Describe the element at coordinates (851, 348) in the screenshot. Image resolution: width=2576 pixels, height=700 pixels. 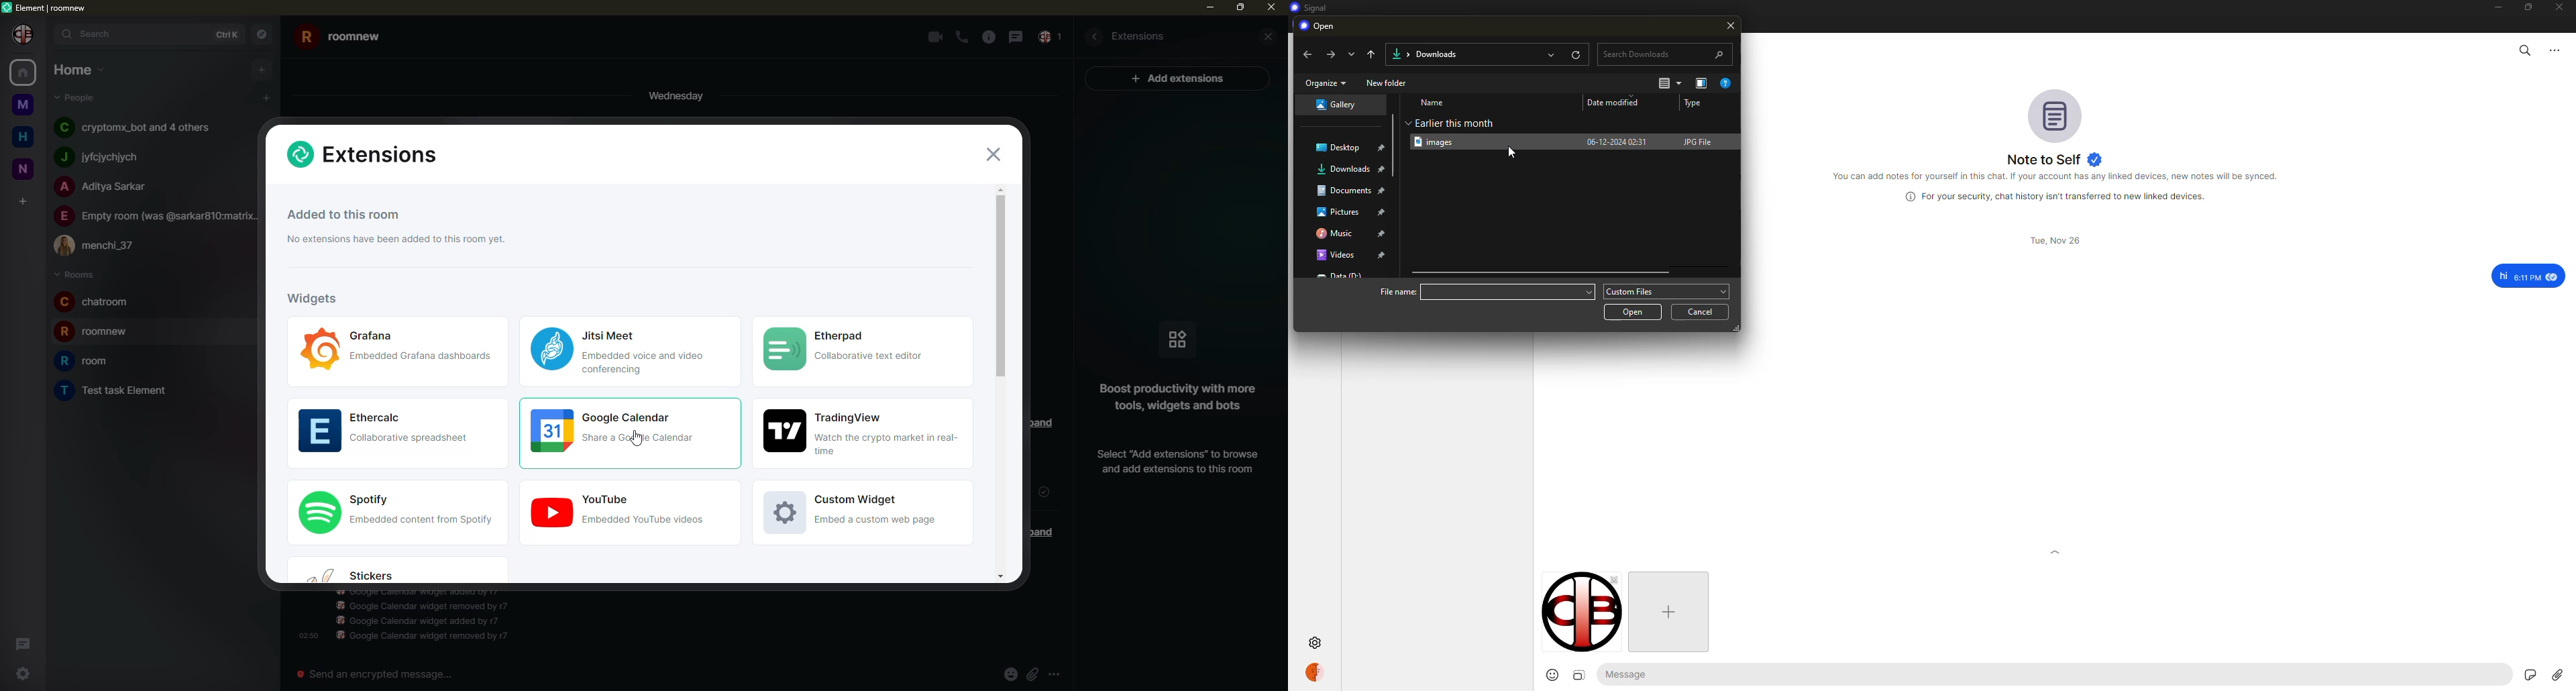
I see `widgets` at that location.